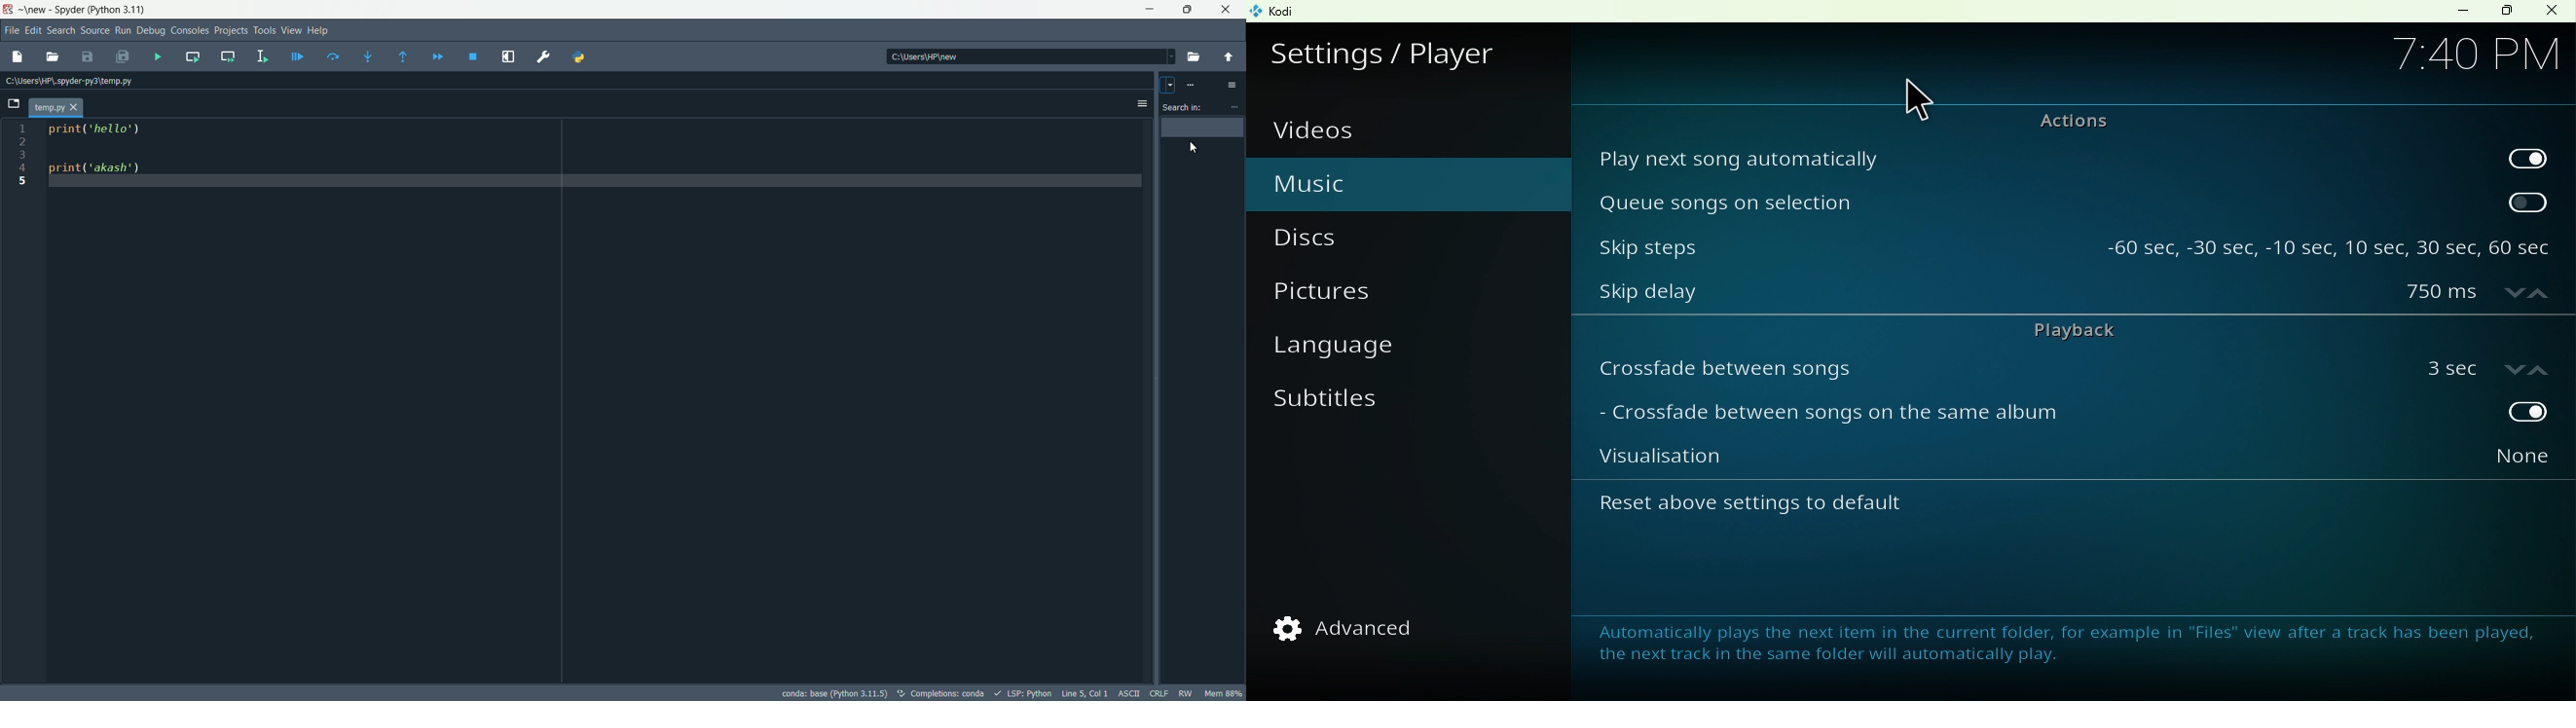 This screenshot has height=728, width=2576. I want to click on Search Menu, so click(59, 29).